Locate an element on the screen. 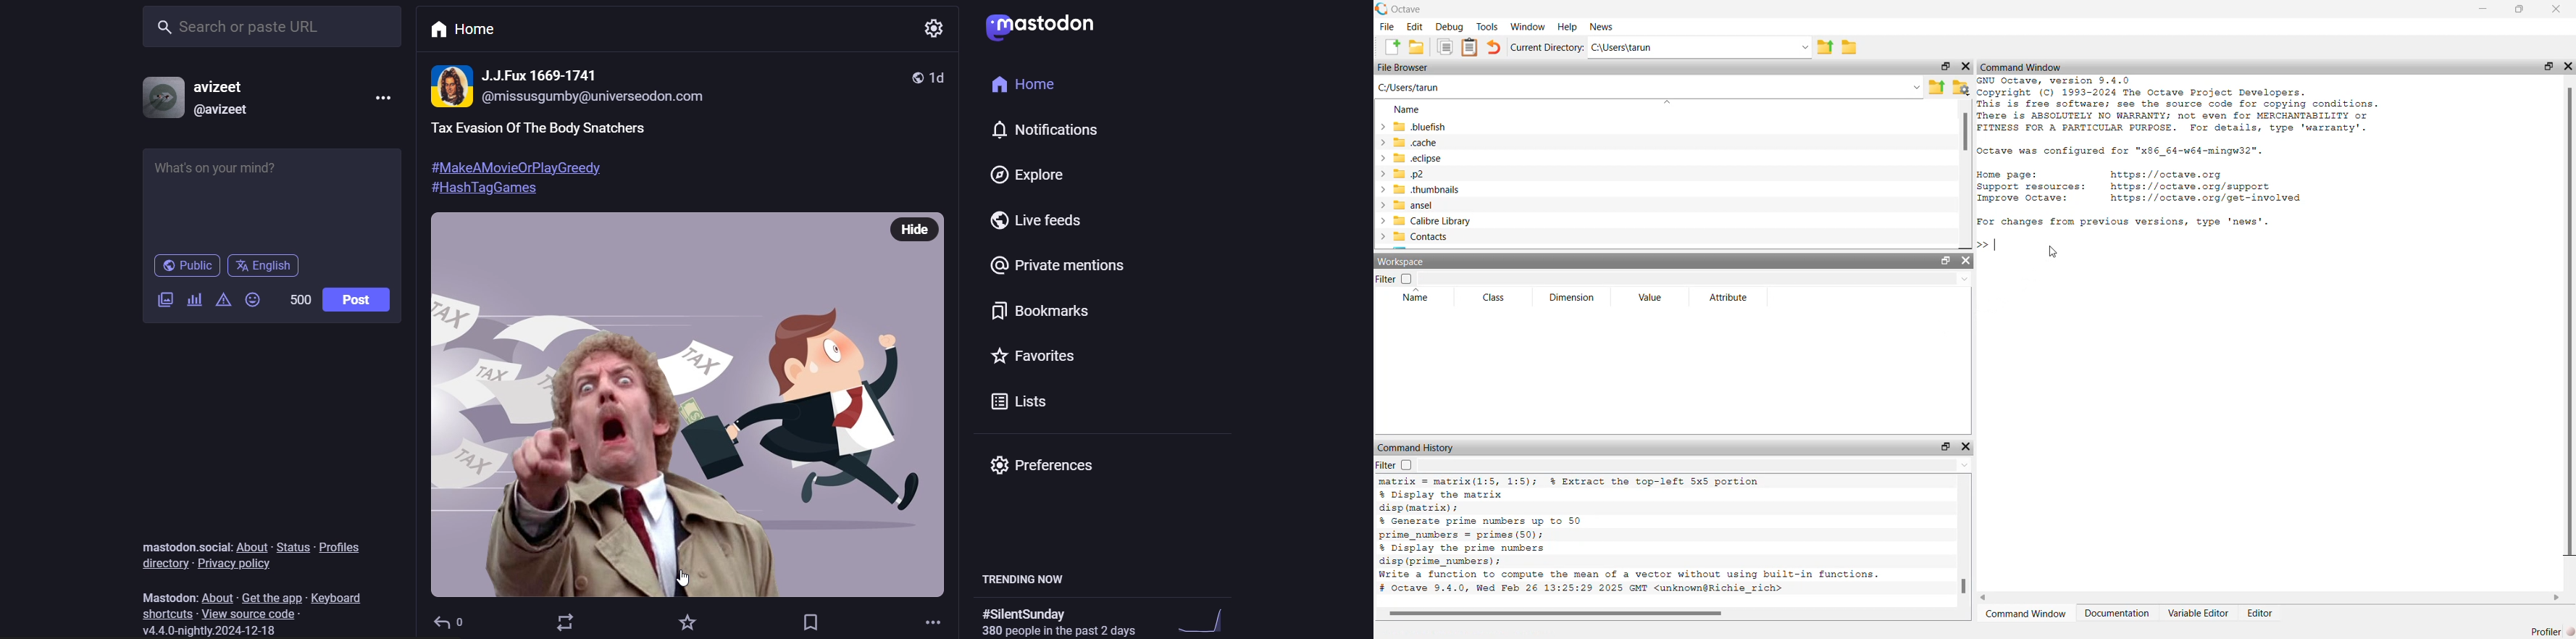 The height and width of the screenshot is (644, 2576). attribute is located at coordinates (1729, 298).